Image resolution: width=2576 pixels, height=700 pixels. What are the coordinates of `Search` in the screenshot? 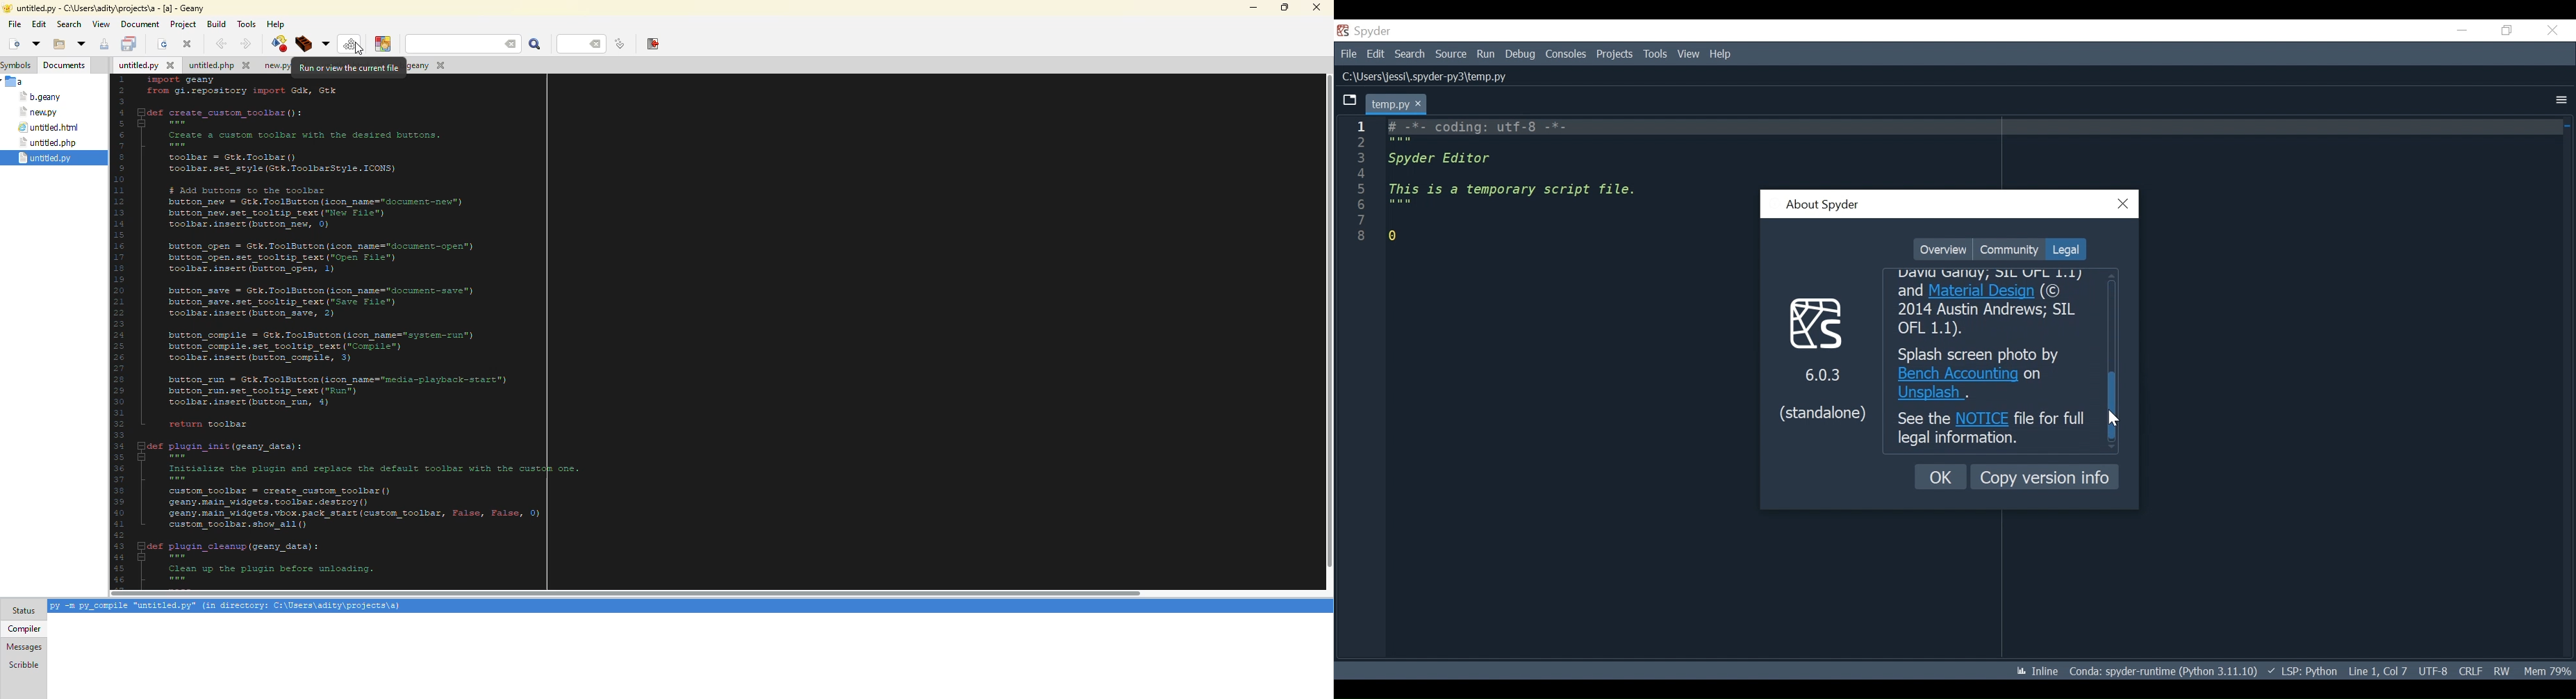 It's located at (1410, 54).